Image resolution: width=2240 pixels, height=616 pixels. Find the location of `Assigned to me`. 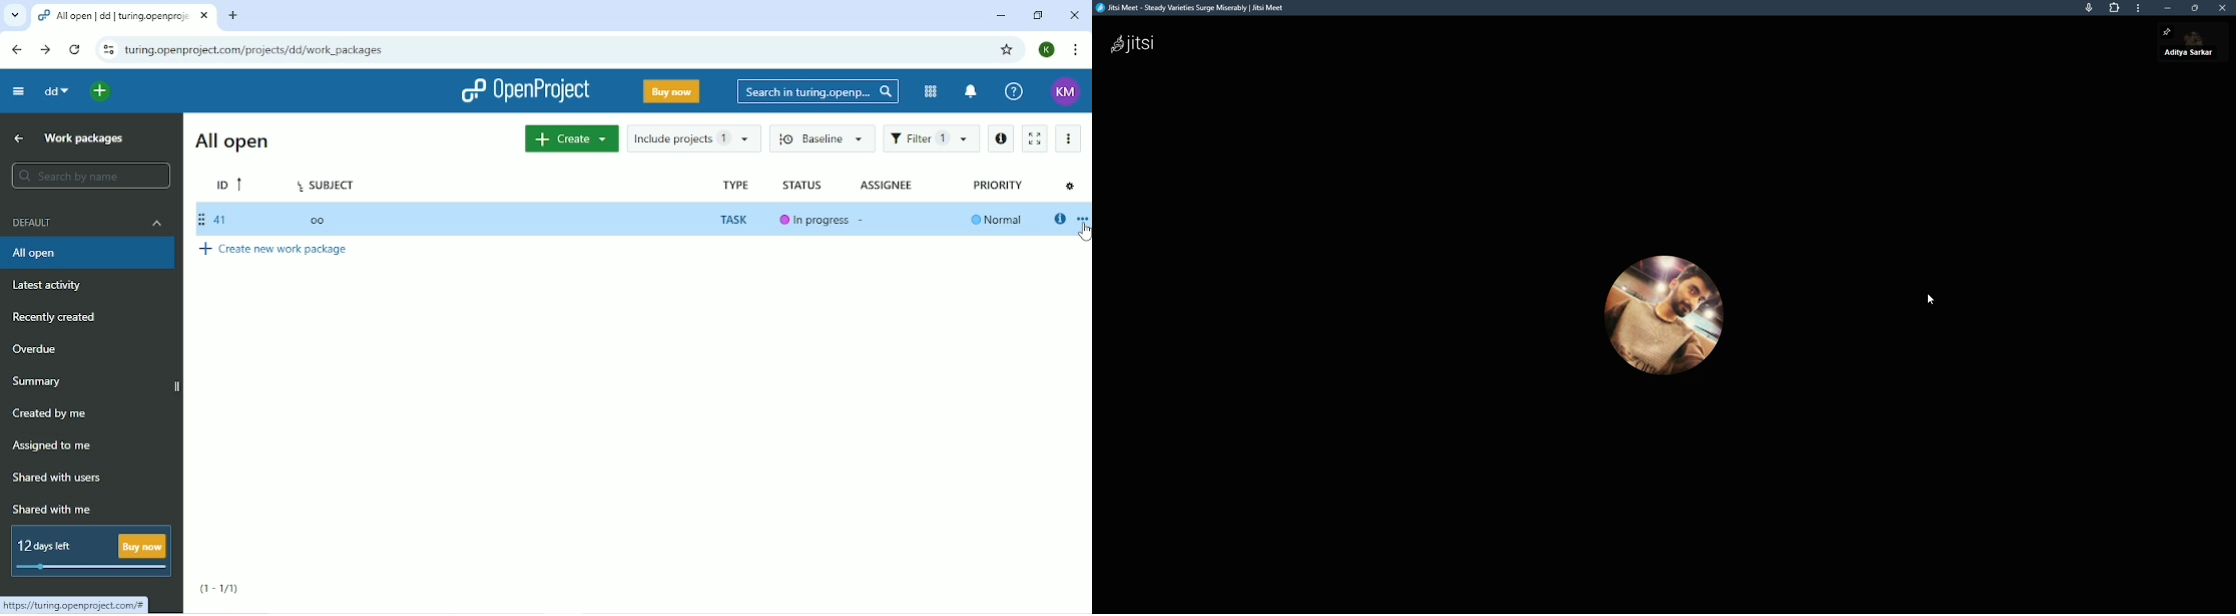

Assigned to me is located at coordinates (51, 446).